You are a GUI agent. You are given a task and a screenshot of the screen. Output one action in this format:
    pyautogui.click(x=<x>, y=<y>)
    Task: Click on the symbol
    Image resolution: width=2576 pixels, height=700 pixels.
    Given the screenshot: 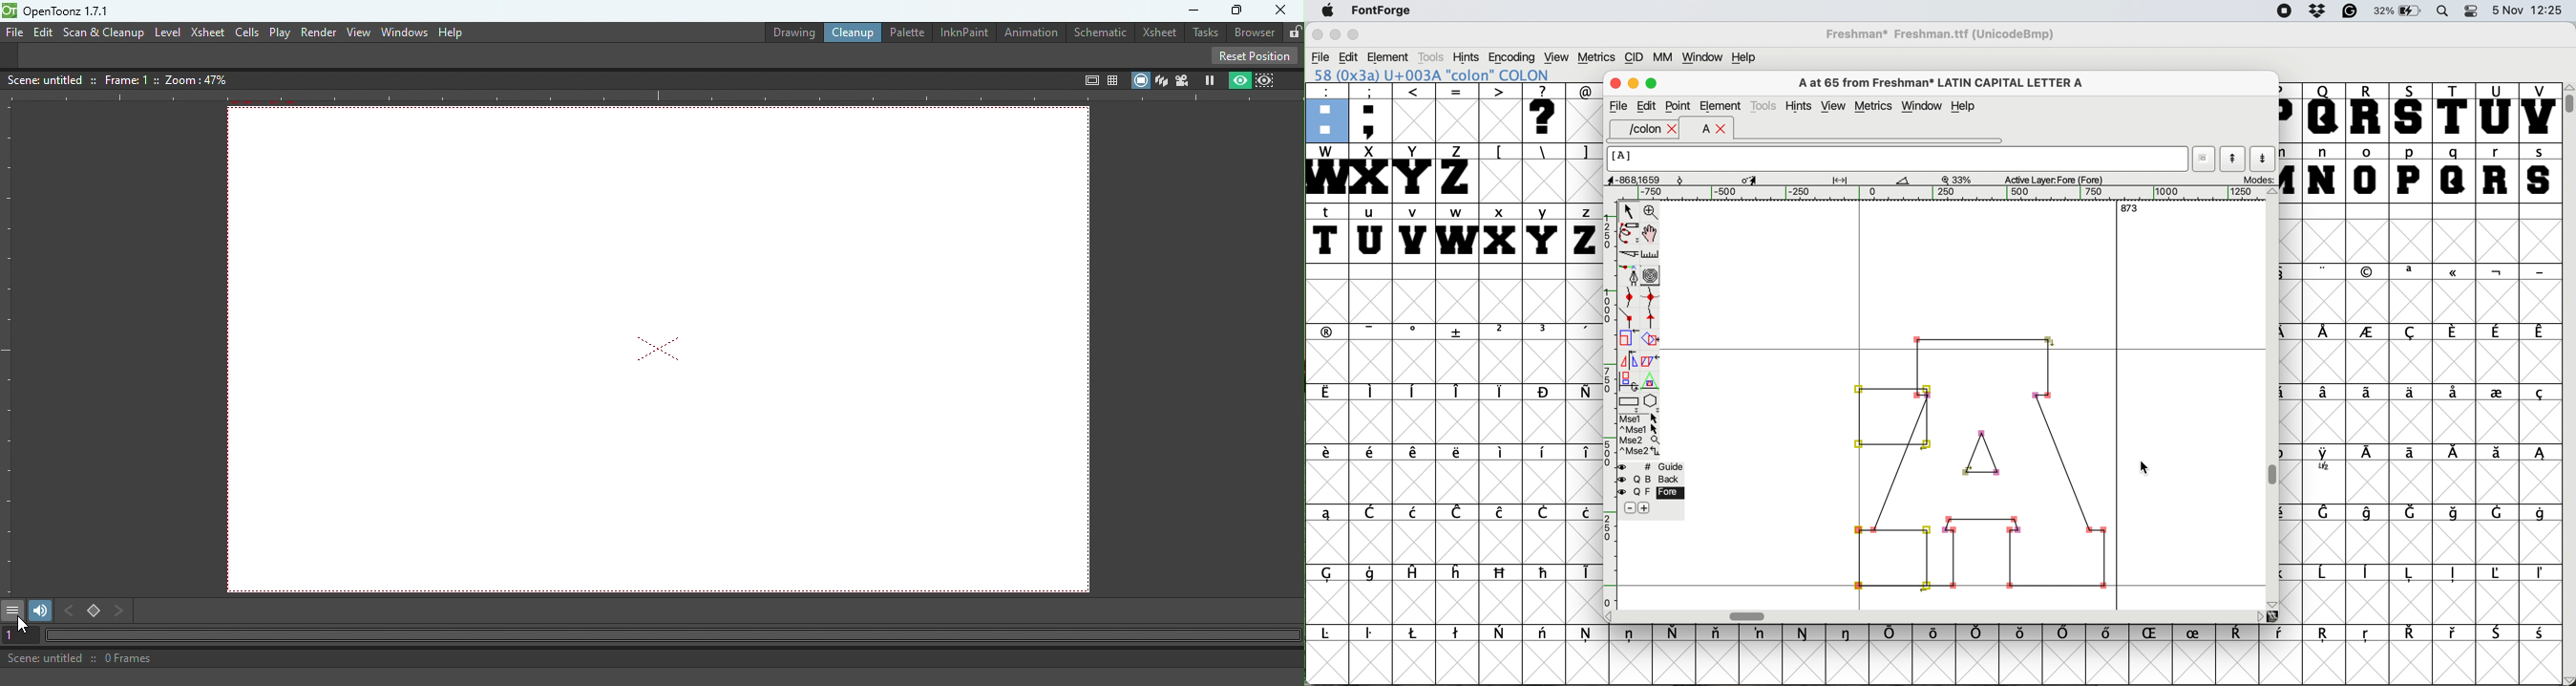 What is the action you would take?
    pyautogui.click(x=1373, y=393)
    